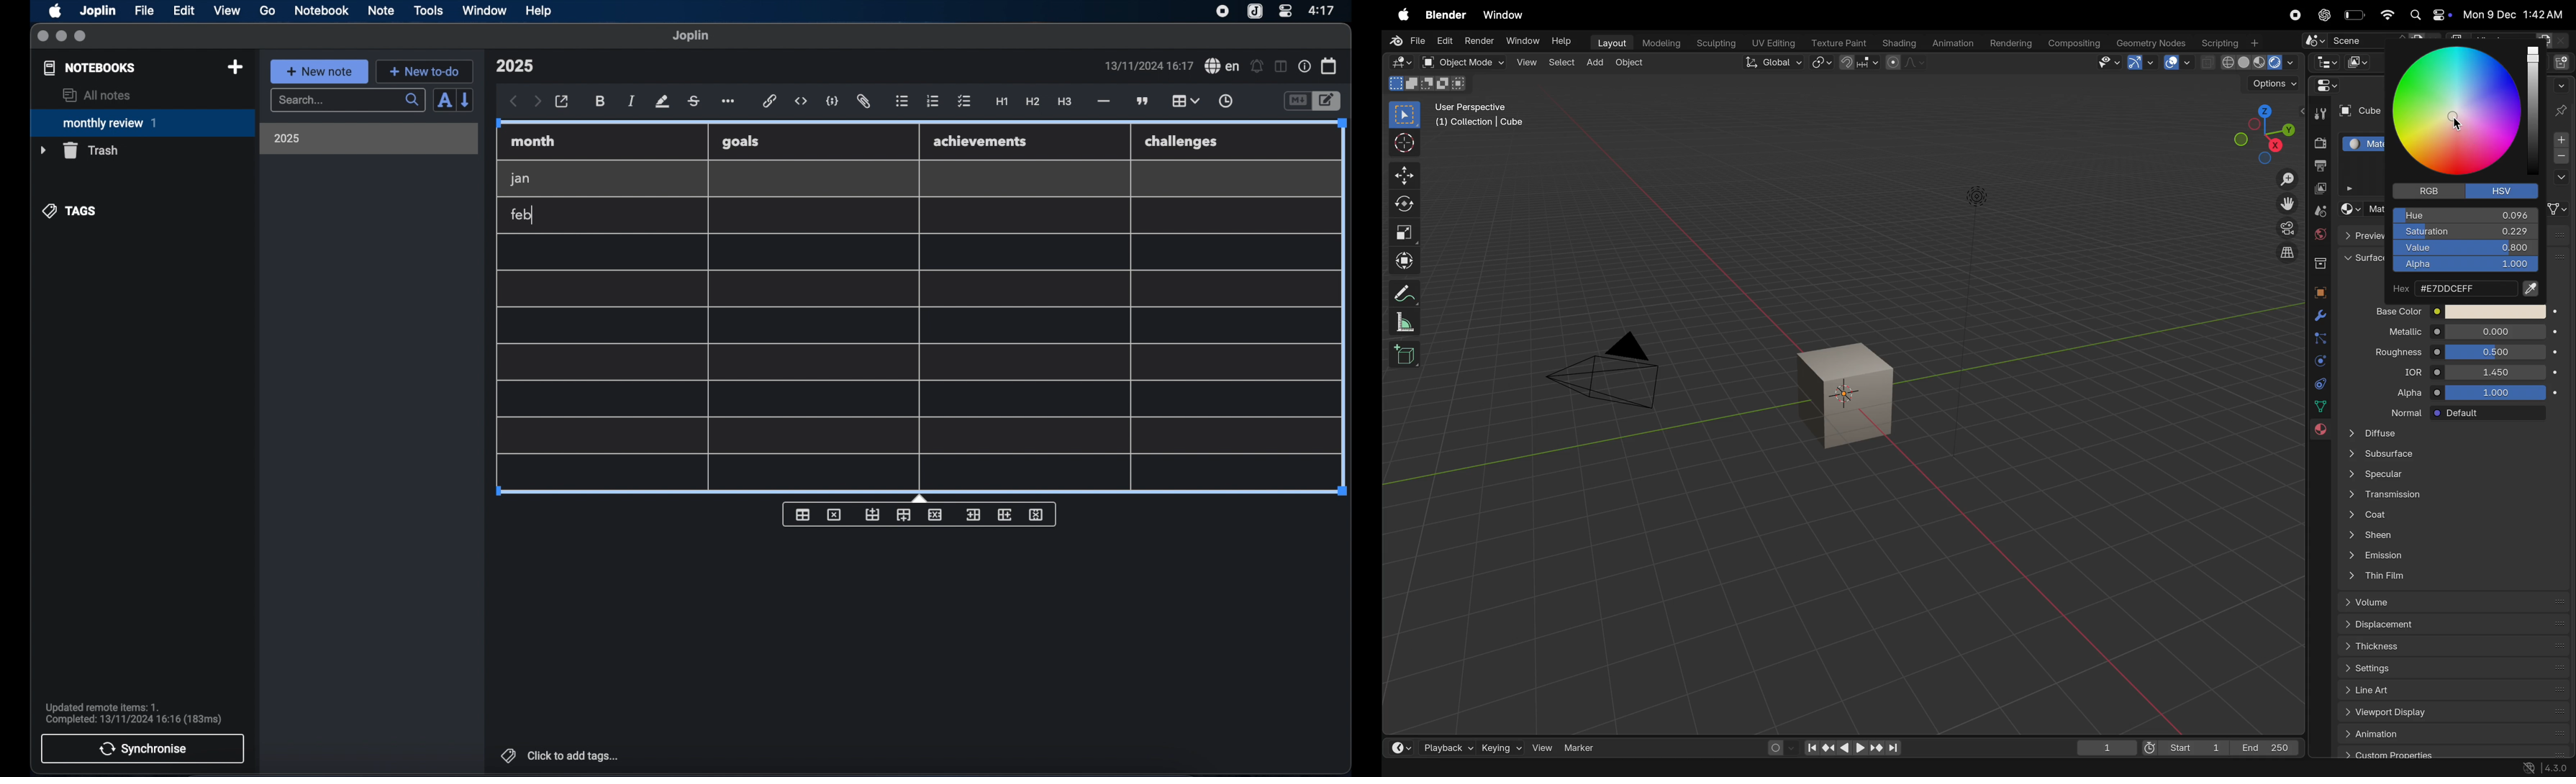 The height and width of the screenshot is (784, 2576). What do you see at coordinates (71, 211) in the screenshot?
I see `tags` at bounding box center [71, 211].